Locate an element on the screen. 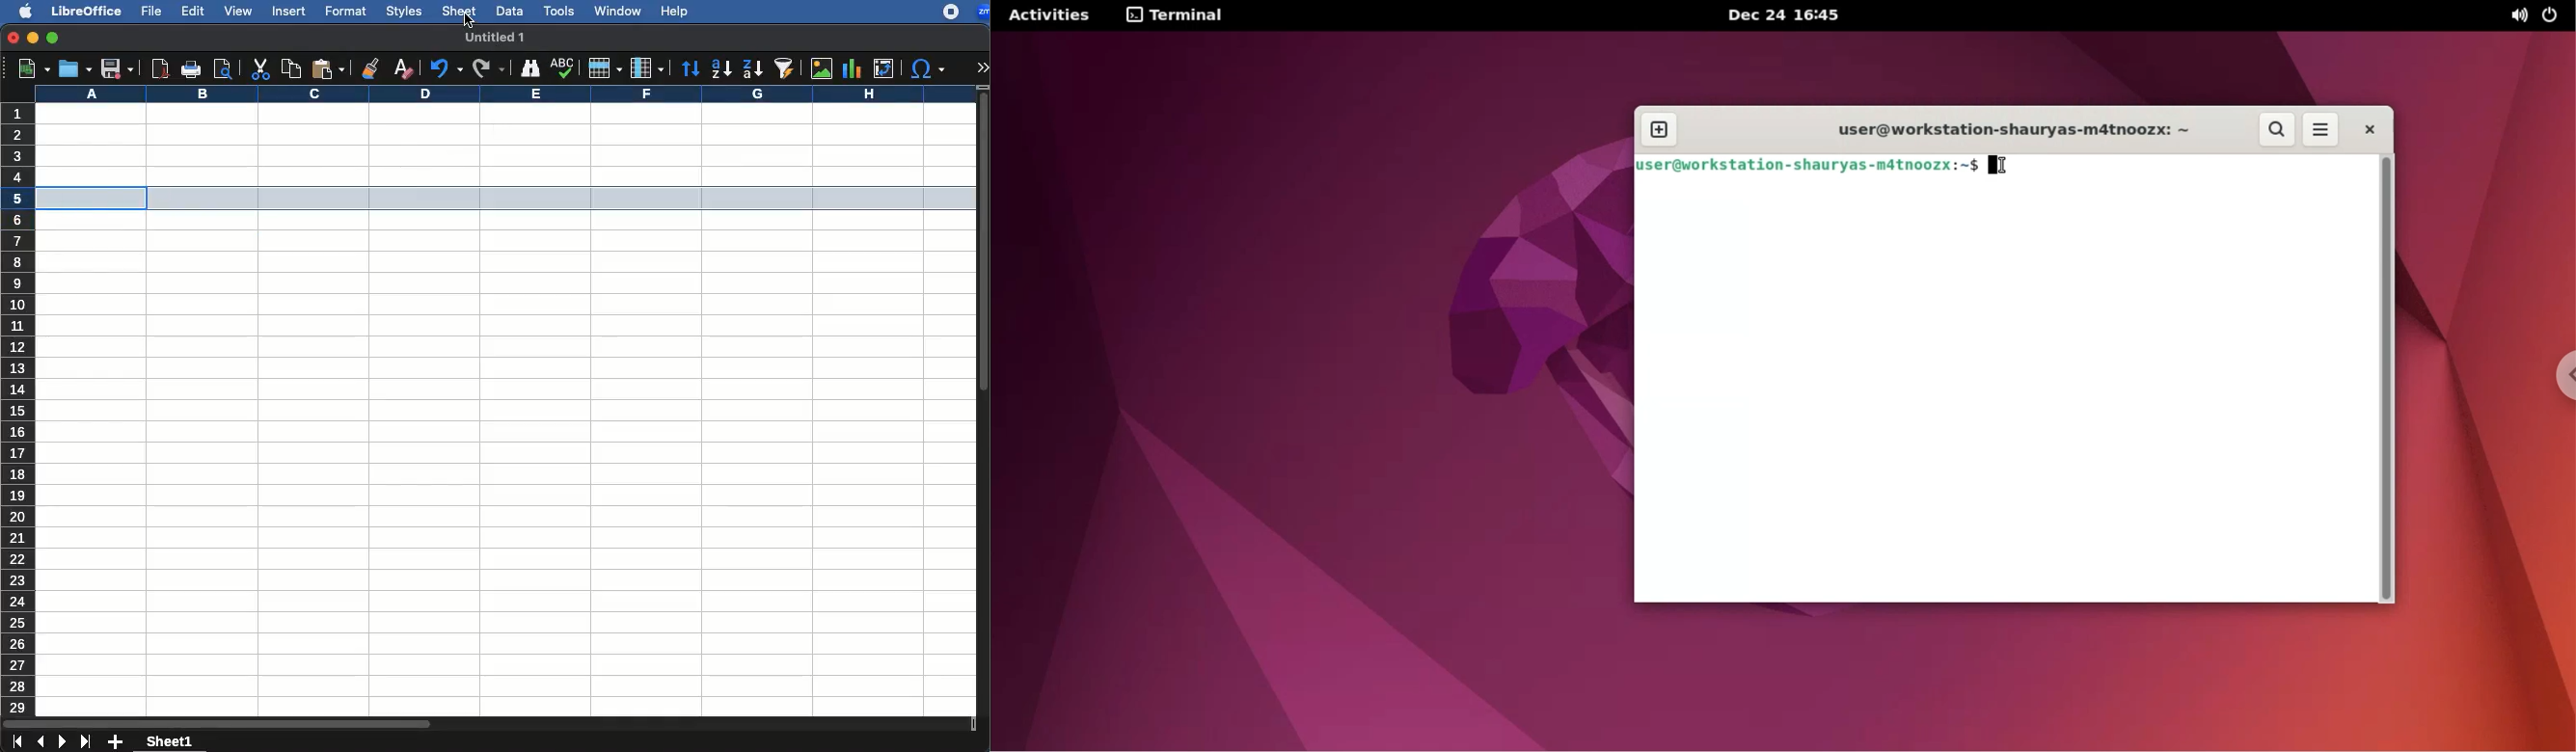 The height and width of the screenshot is (756, 2576). sheet is located at coordinates (457, 11).